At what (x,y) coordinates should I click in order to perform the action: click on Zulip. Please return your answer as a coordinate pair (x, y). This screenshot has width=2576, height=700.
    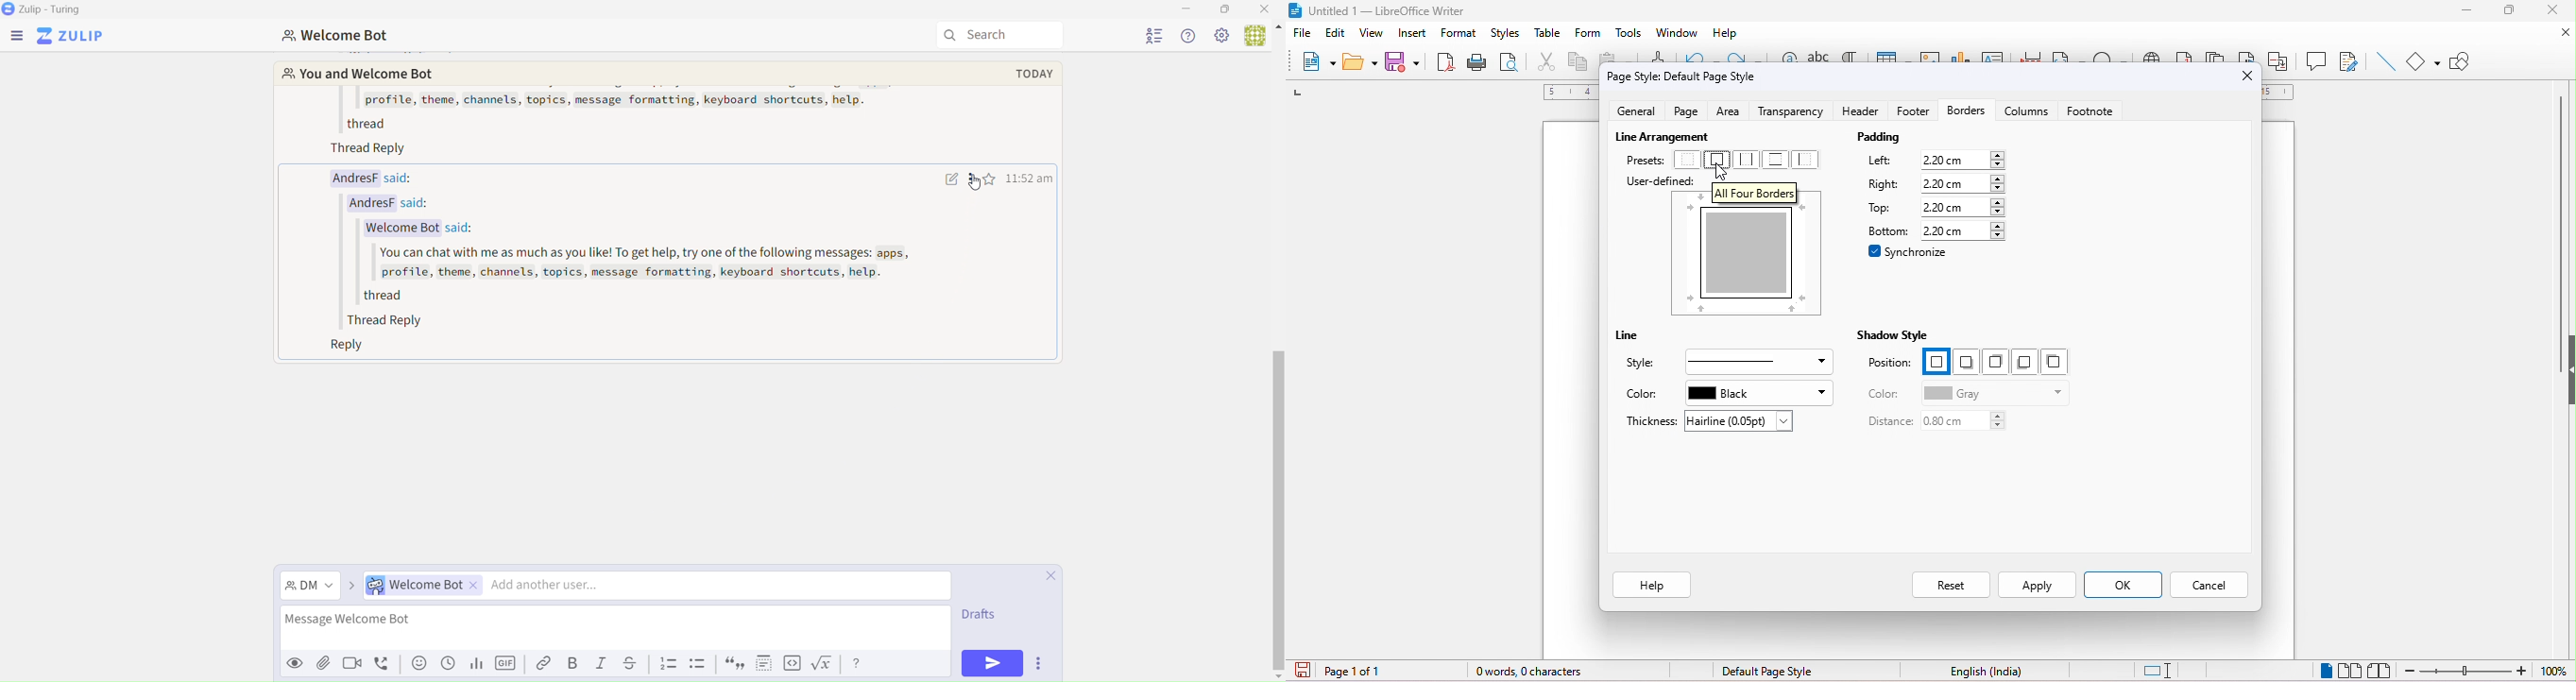
    Looking at the image, I should click on (72, 38).